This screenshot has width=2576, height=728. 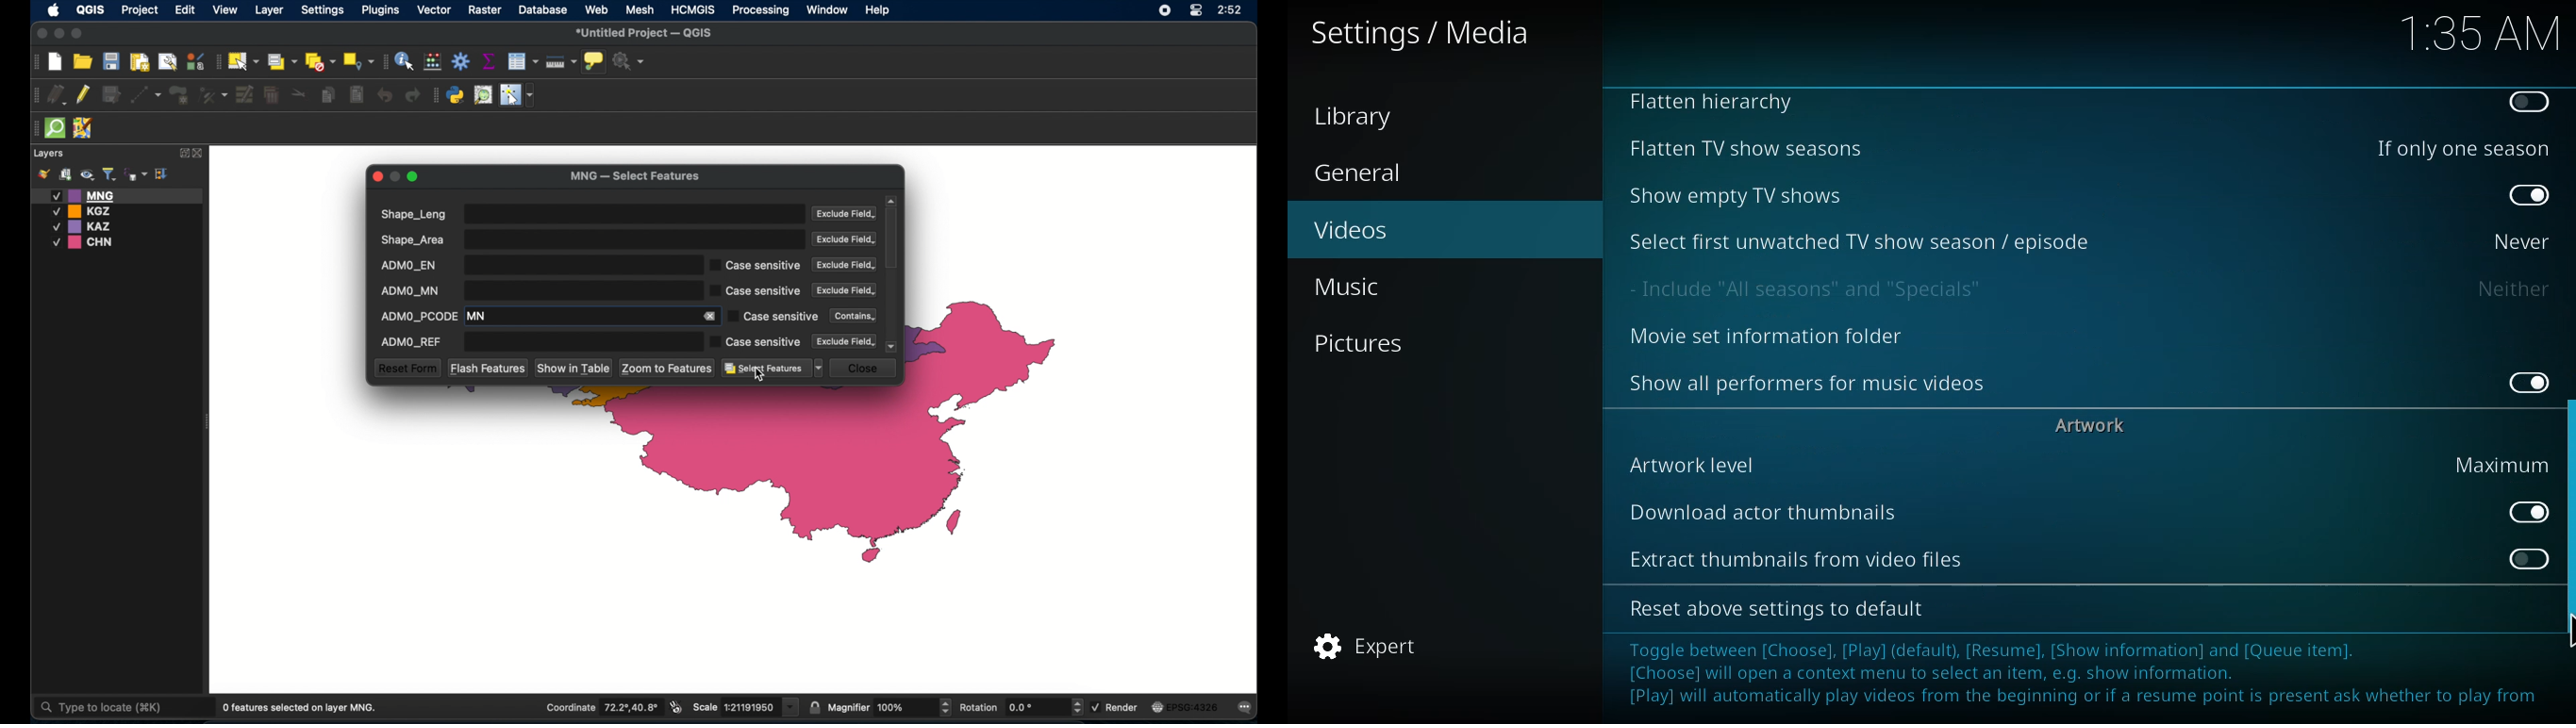 What do you see at coordinates (1862, 240) in the screenshot?
I see `select first unwanted TV show` at bounding box center [1862, 240].